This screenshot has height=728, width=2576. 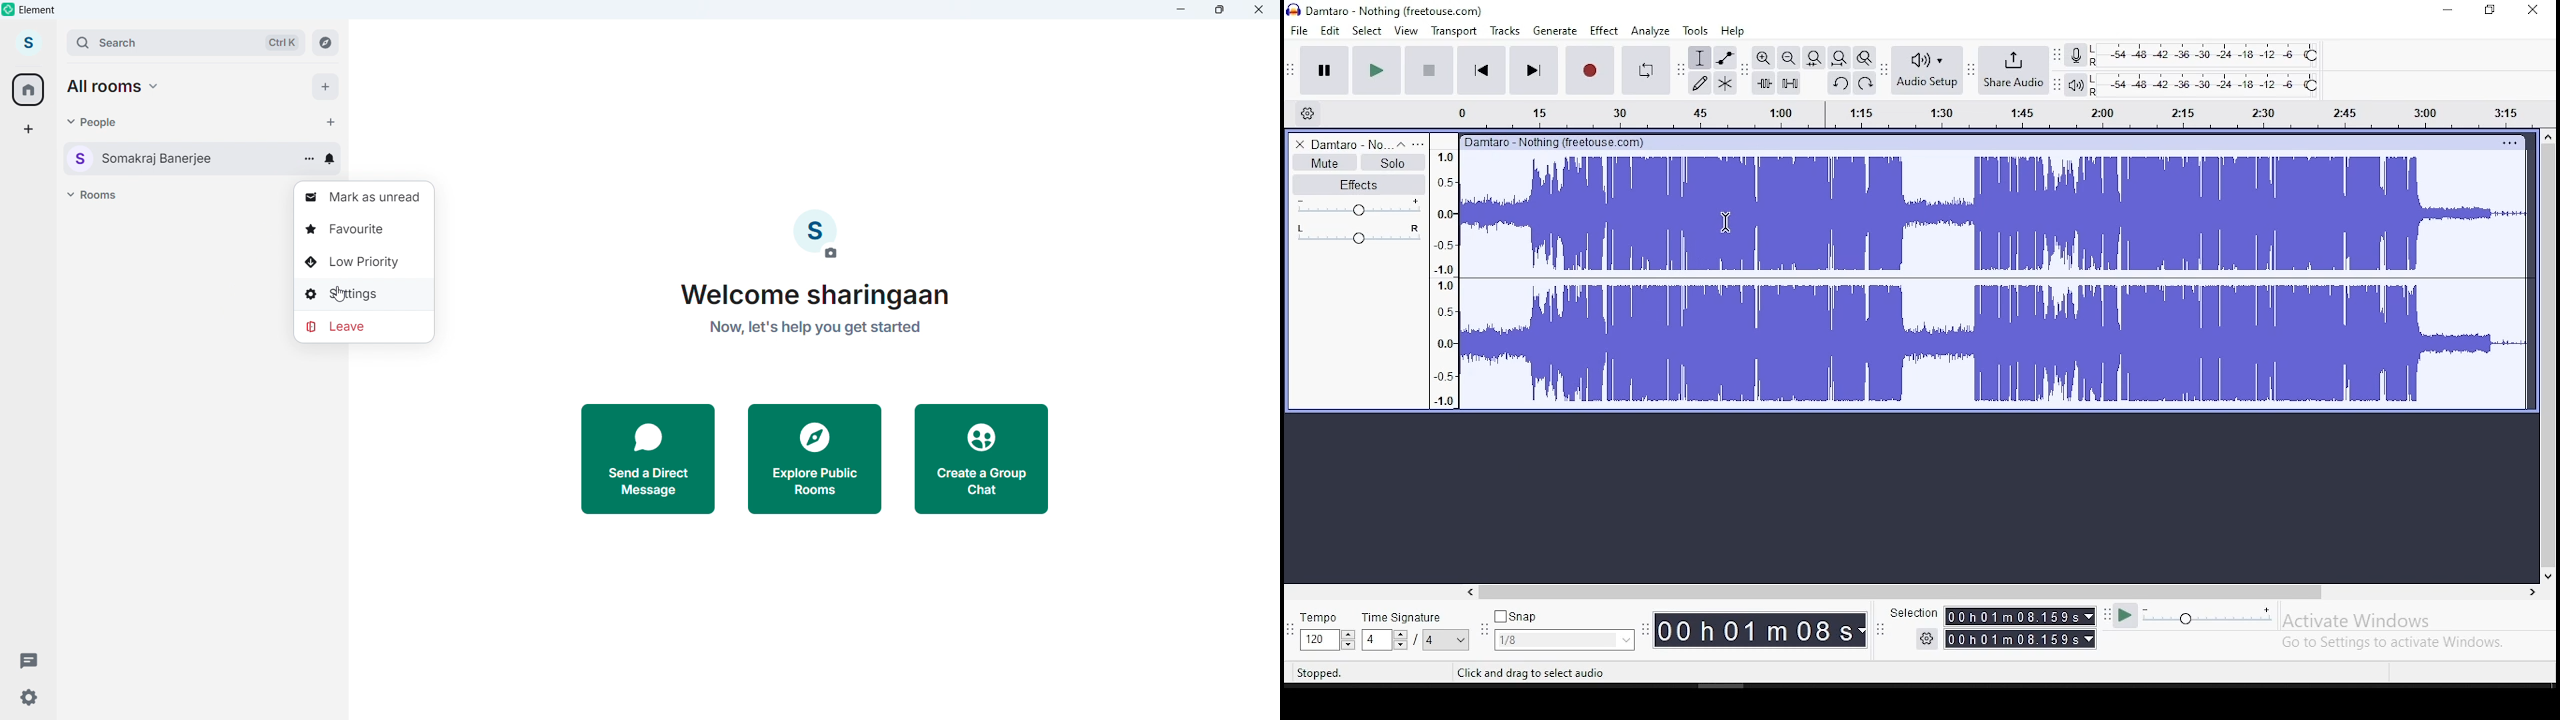 What do you see at coordinates (1181, 10) in the screenshot?
I see `minimize` at bounding box center [1181, 10].